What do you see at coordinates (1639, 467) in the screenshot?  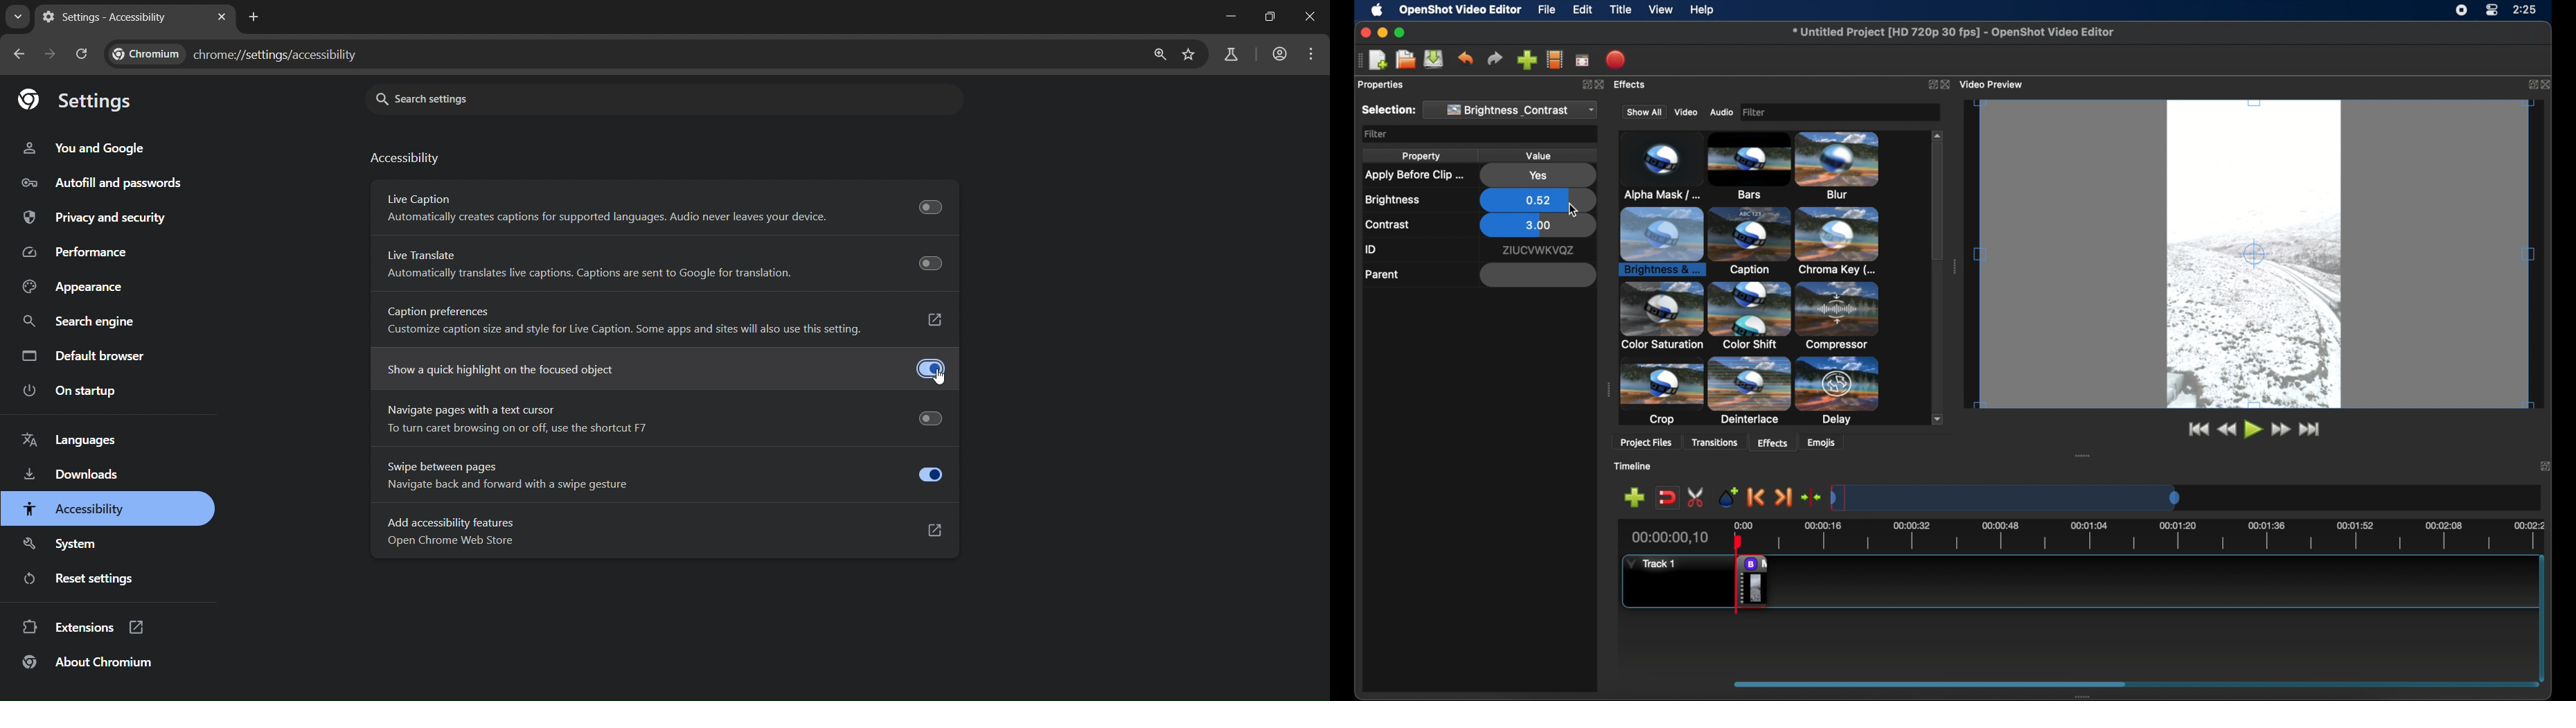 I see `timeline` at bounding box center [1639, 467].